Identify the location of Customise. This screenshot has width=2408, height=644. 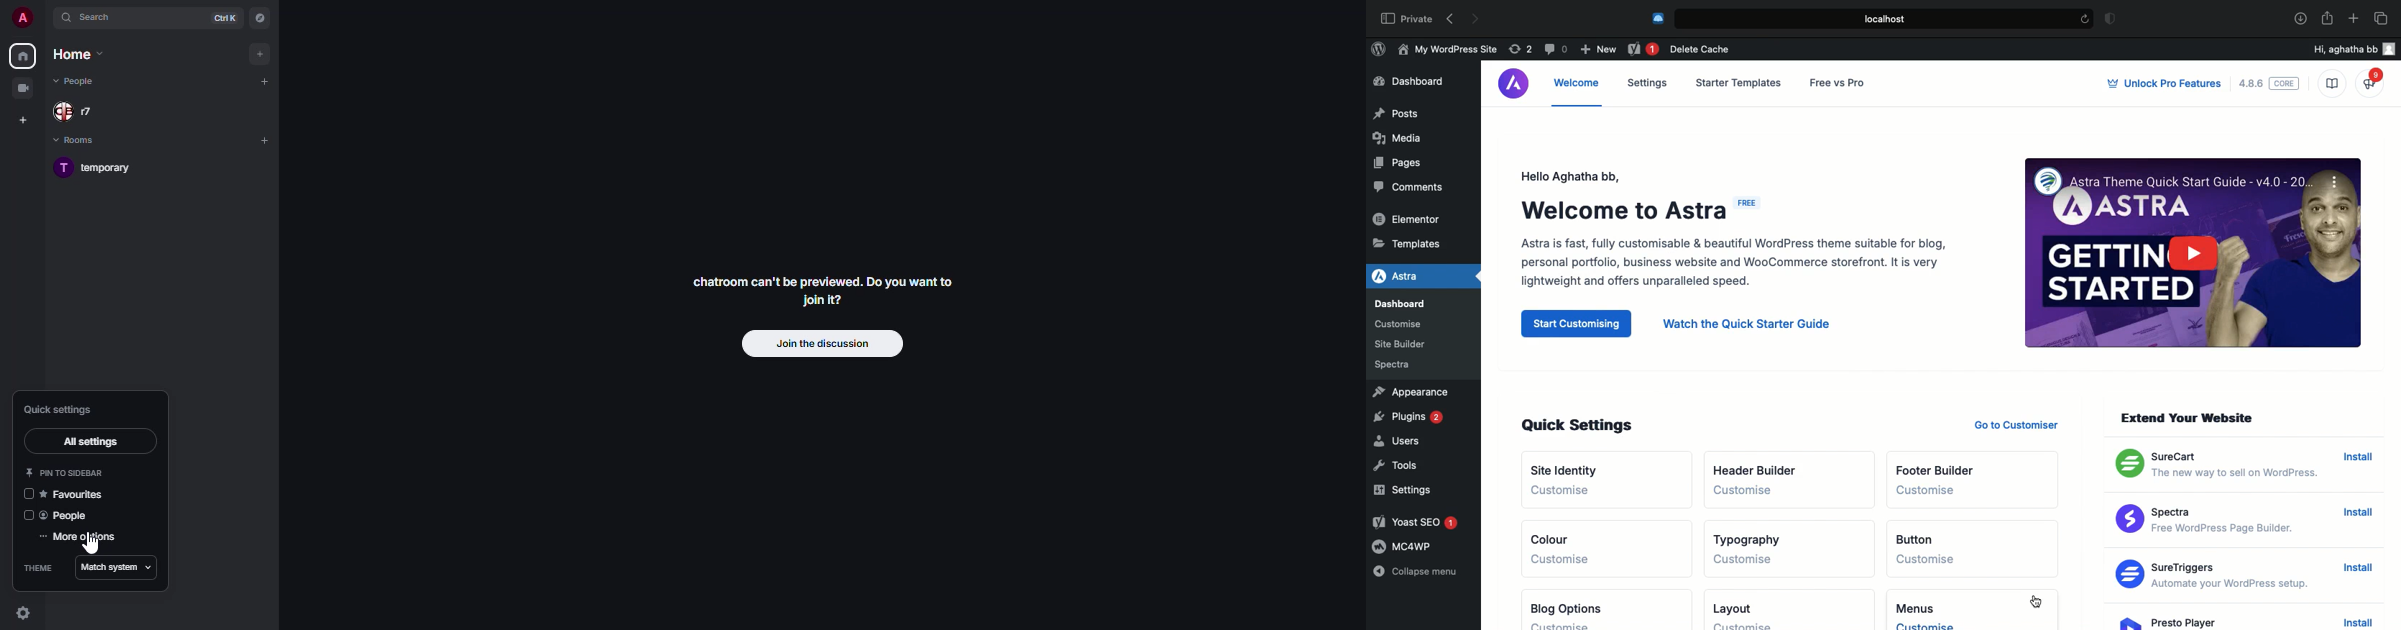
(1755, 624).